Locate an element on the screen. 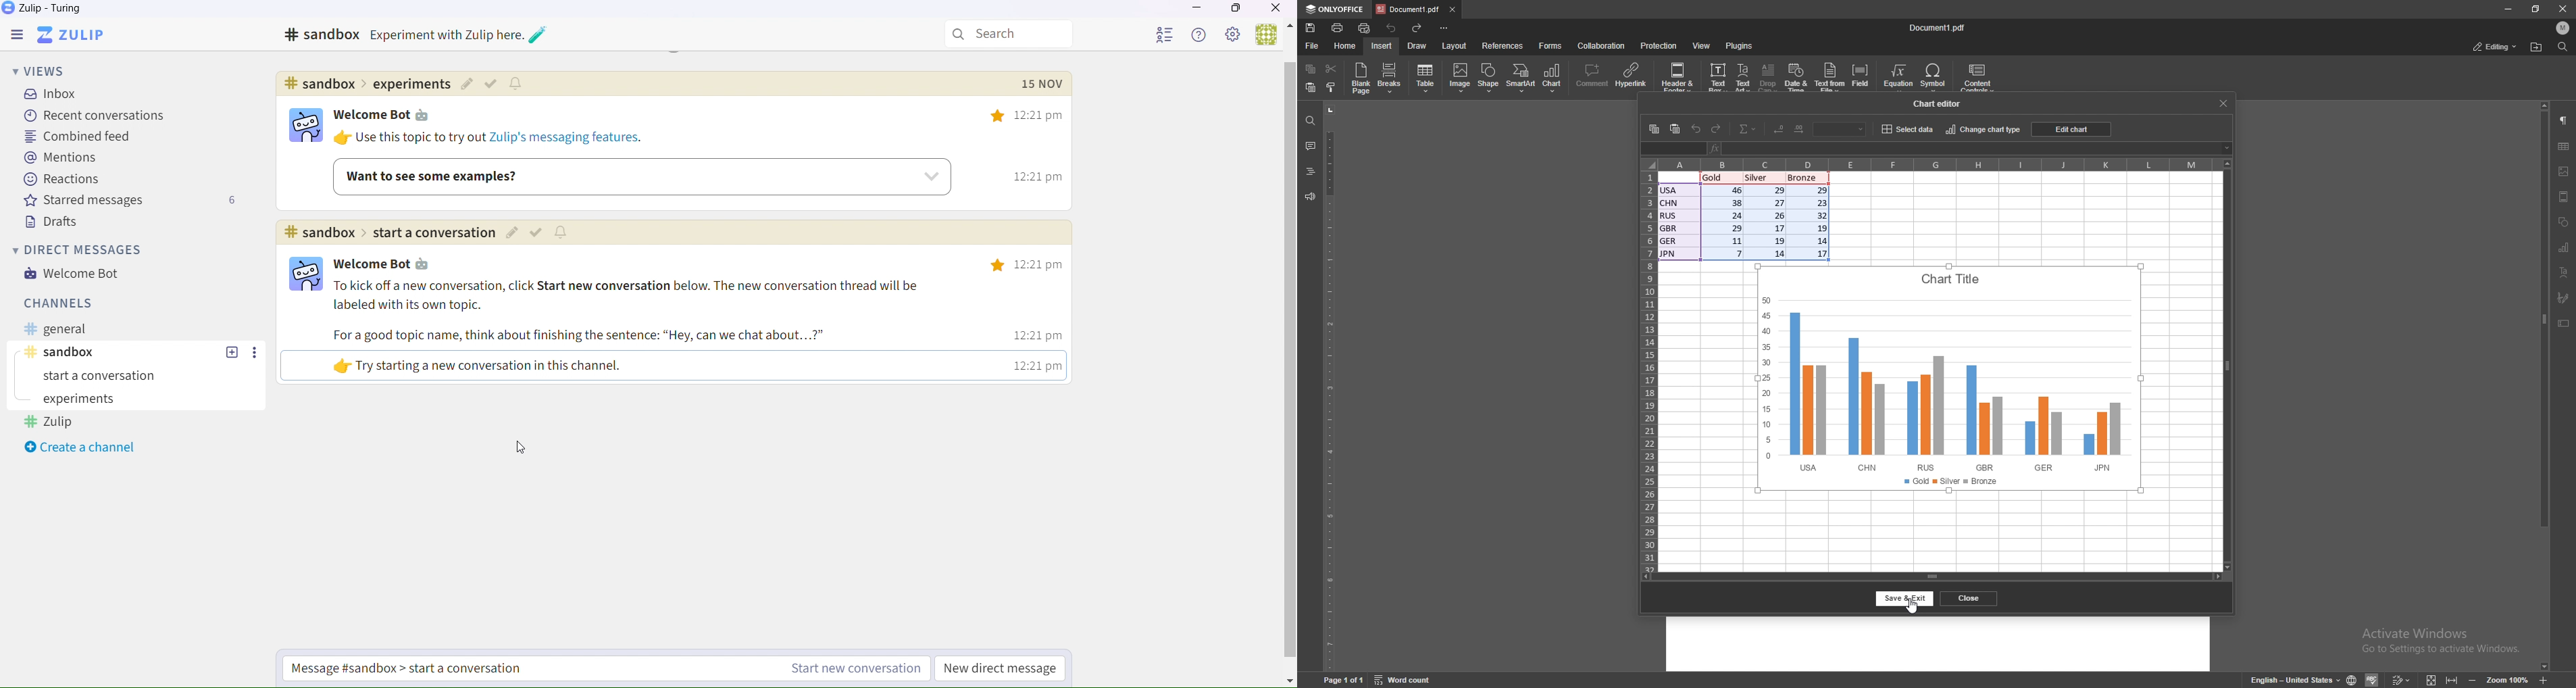 This screenshot has width=2576, height=700. 12:21 pm is located at coordinates (1024, 266).